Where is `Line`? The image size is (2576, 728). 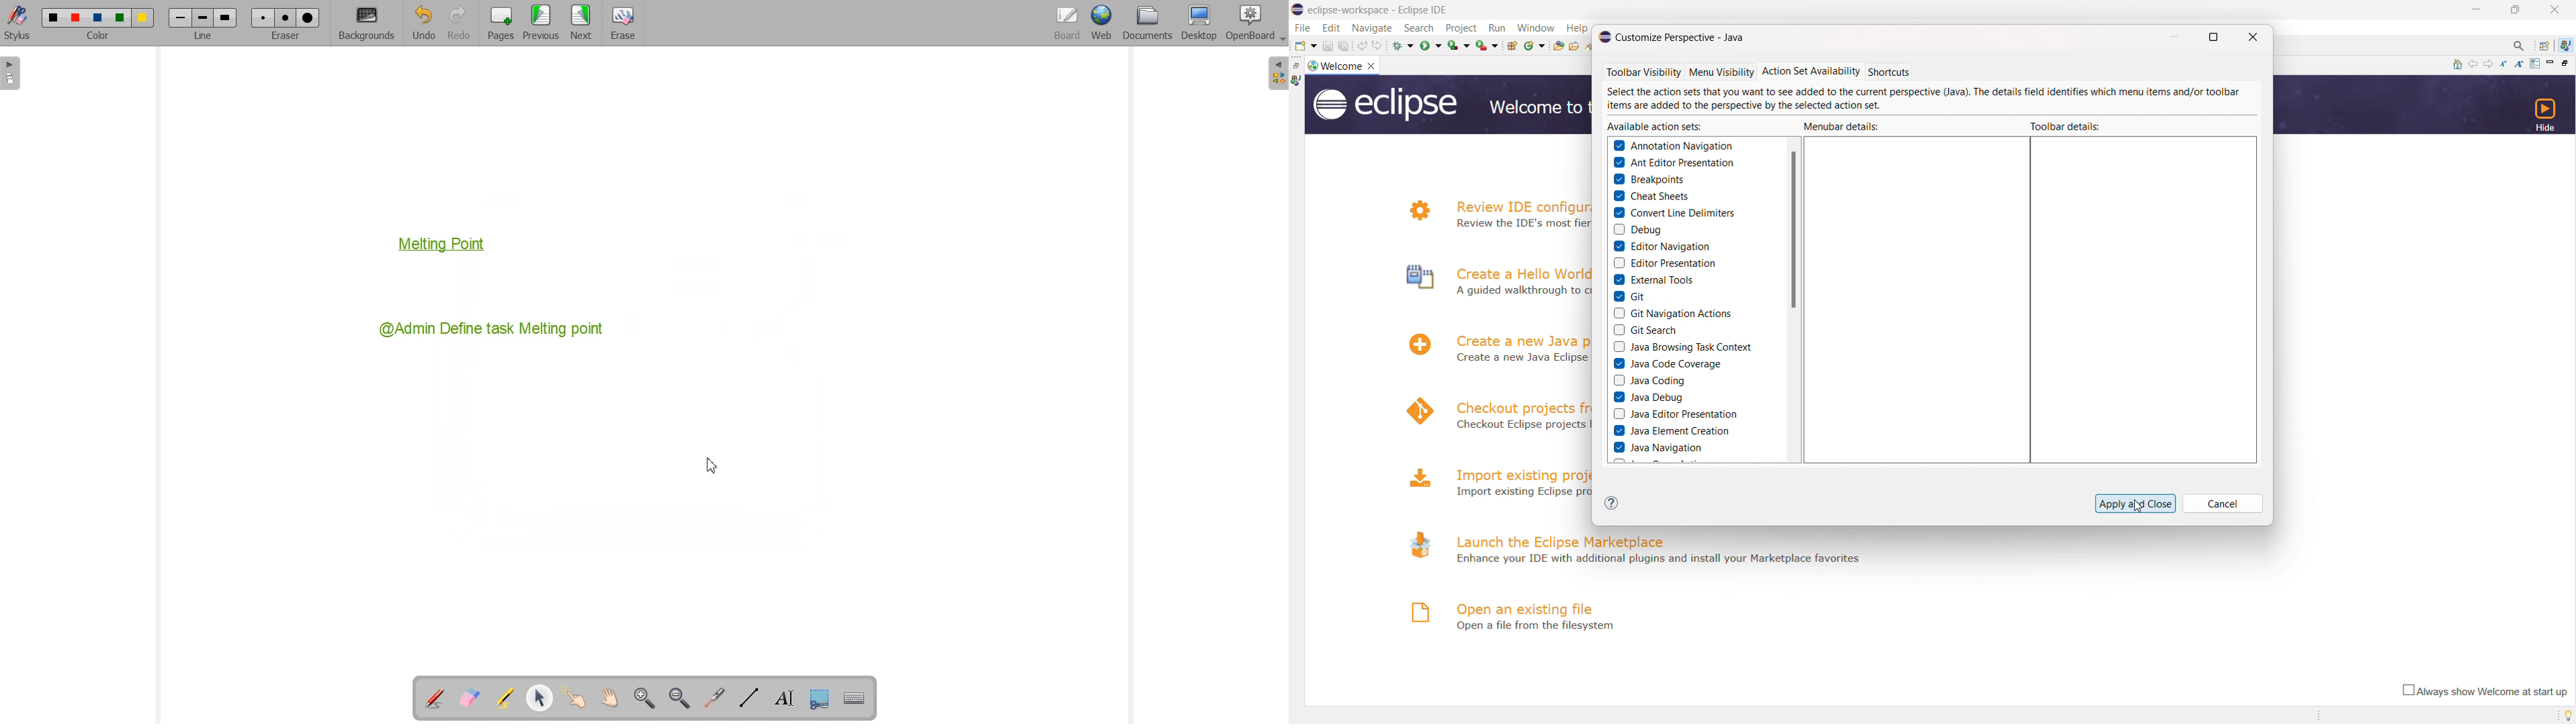 Line is located at coordinates (202, 24).